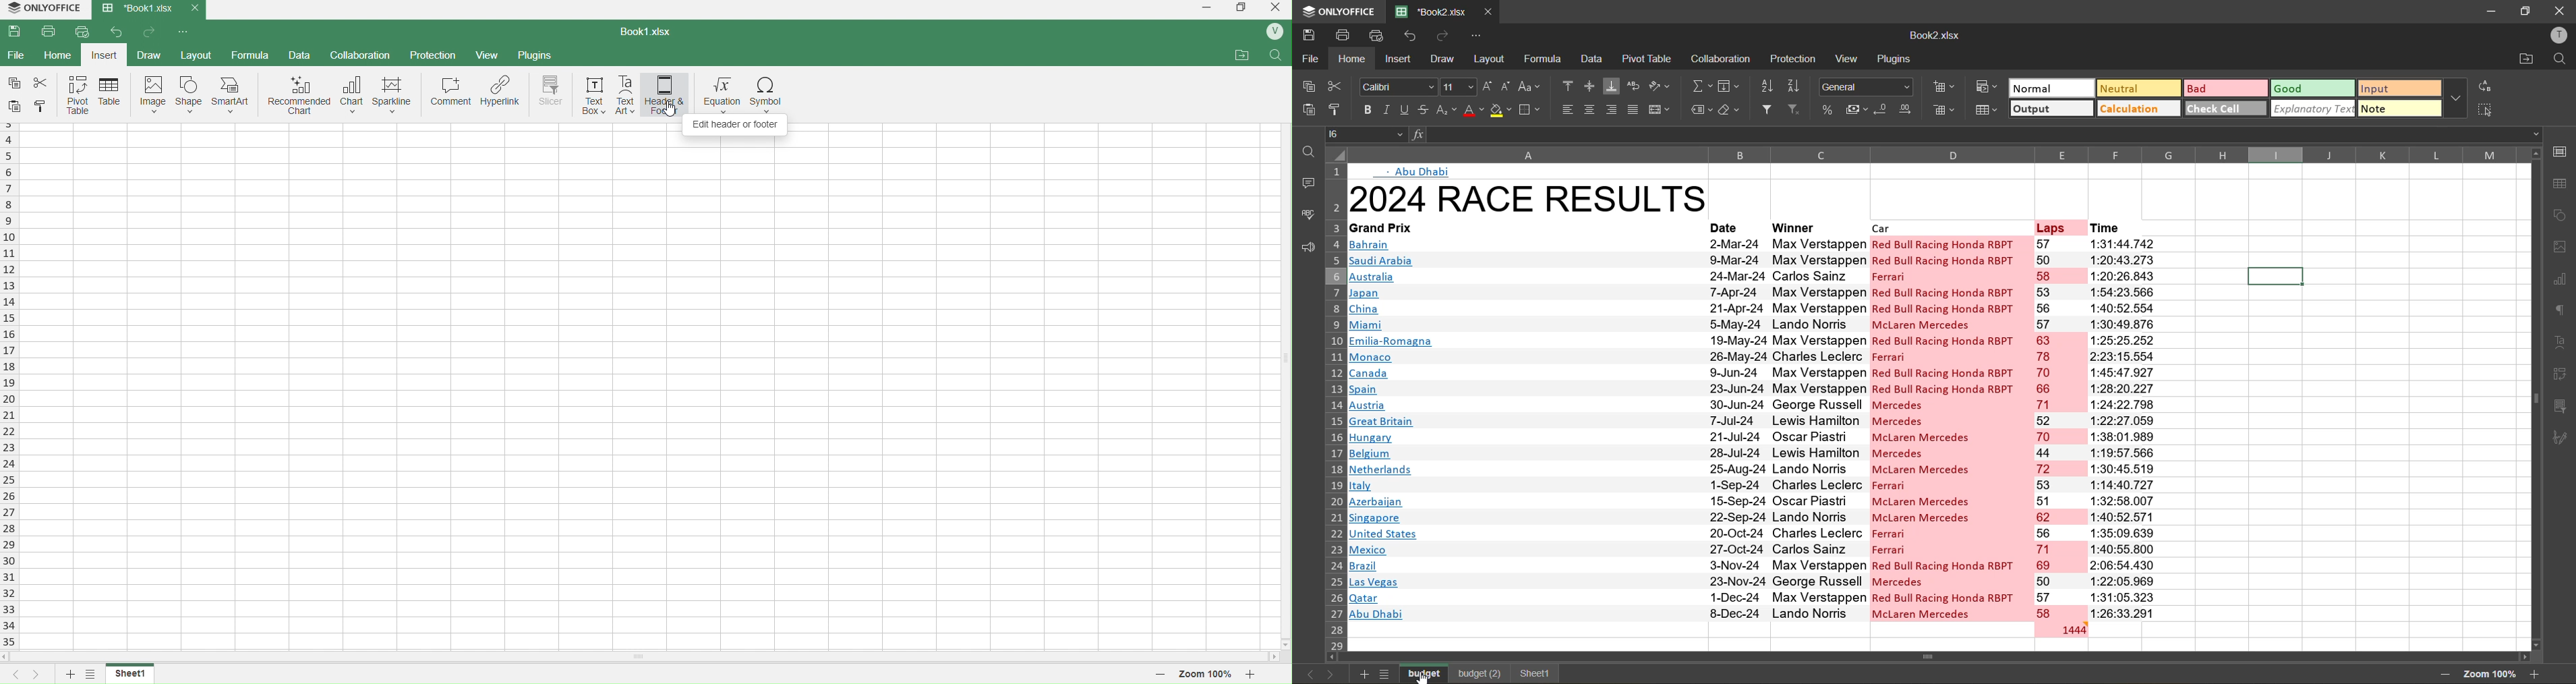 The height and width of the screenshot is (700, 2576). I want to click on Edit Header or Freeze, so click(736, 127).